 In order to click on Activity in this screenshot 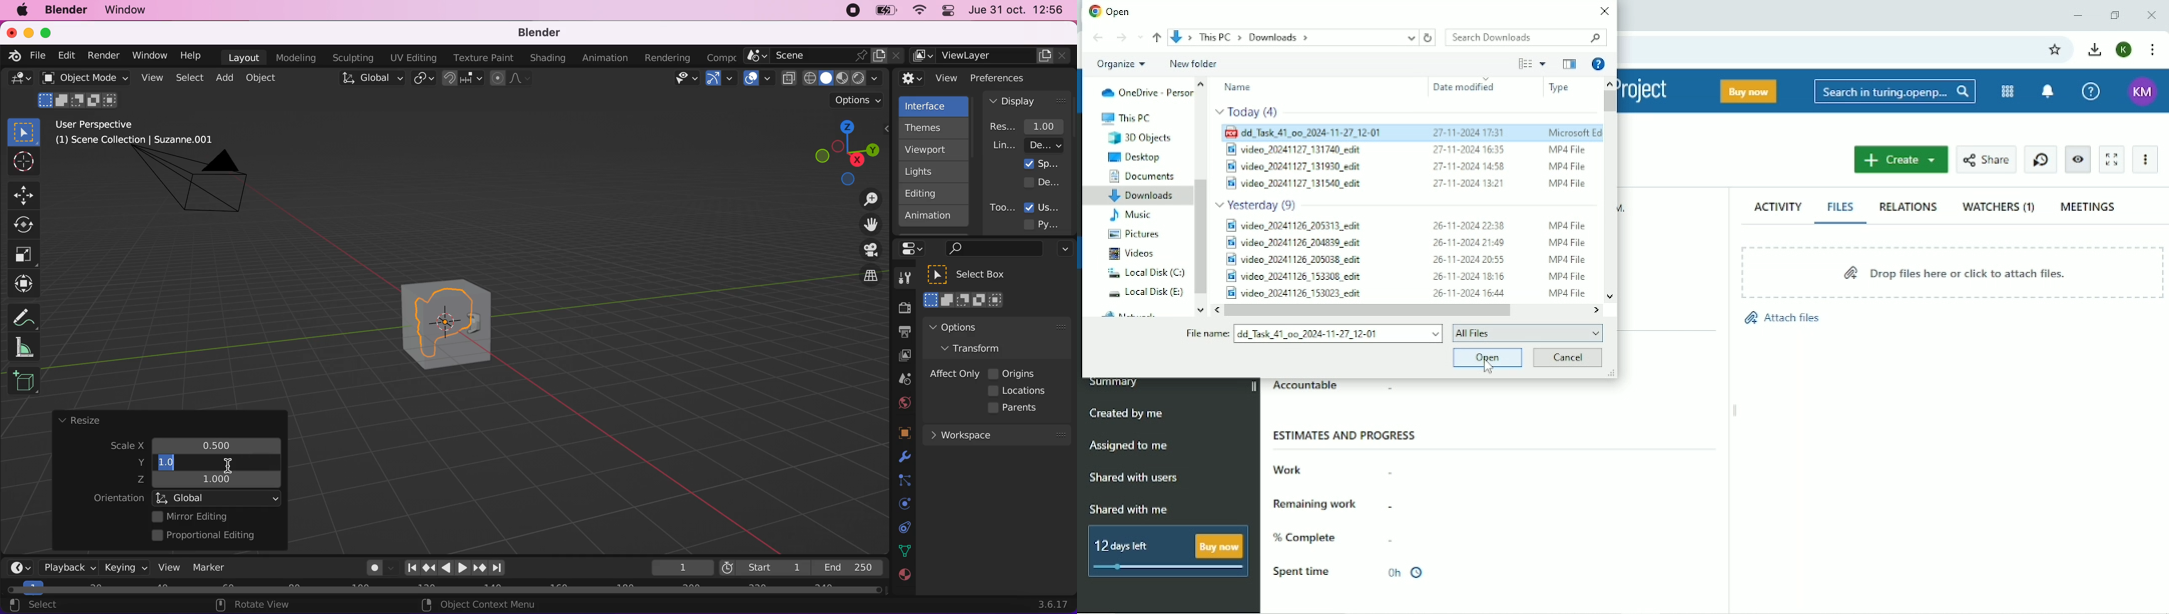, I will do `click(1777, 208)`.